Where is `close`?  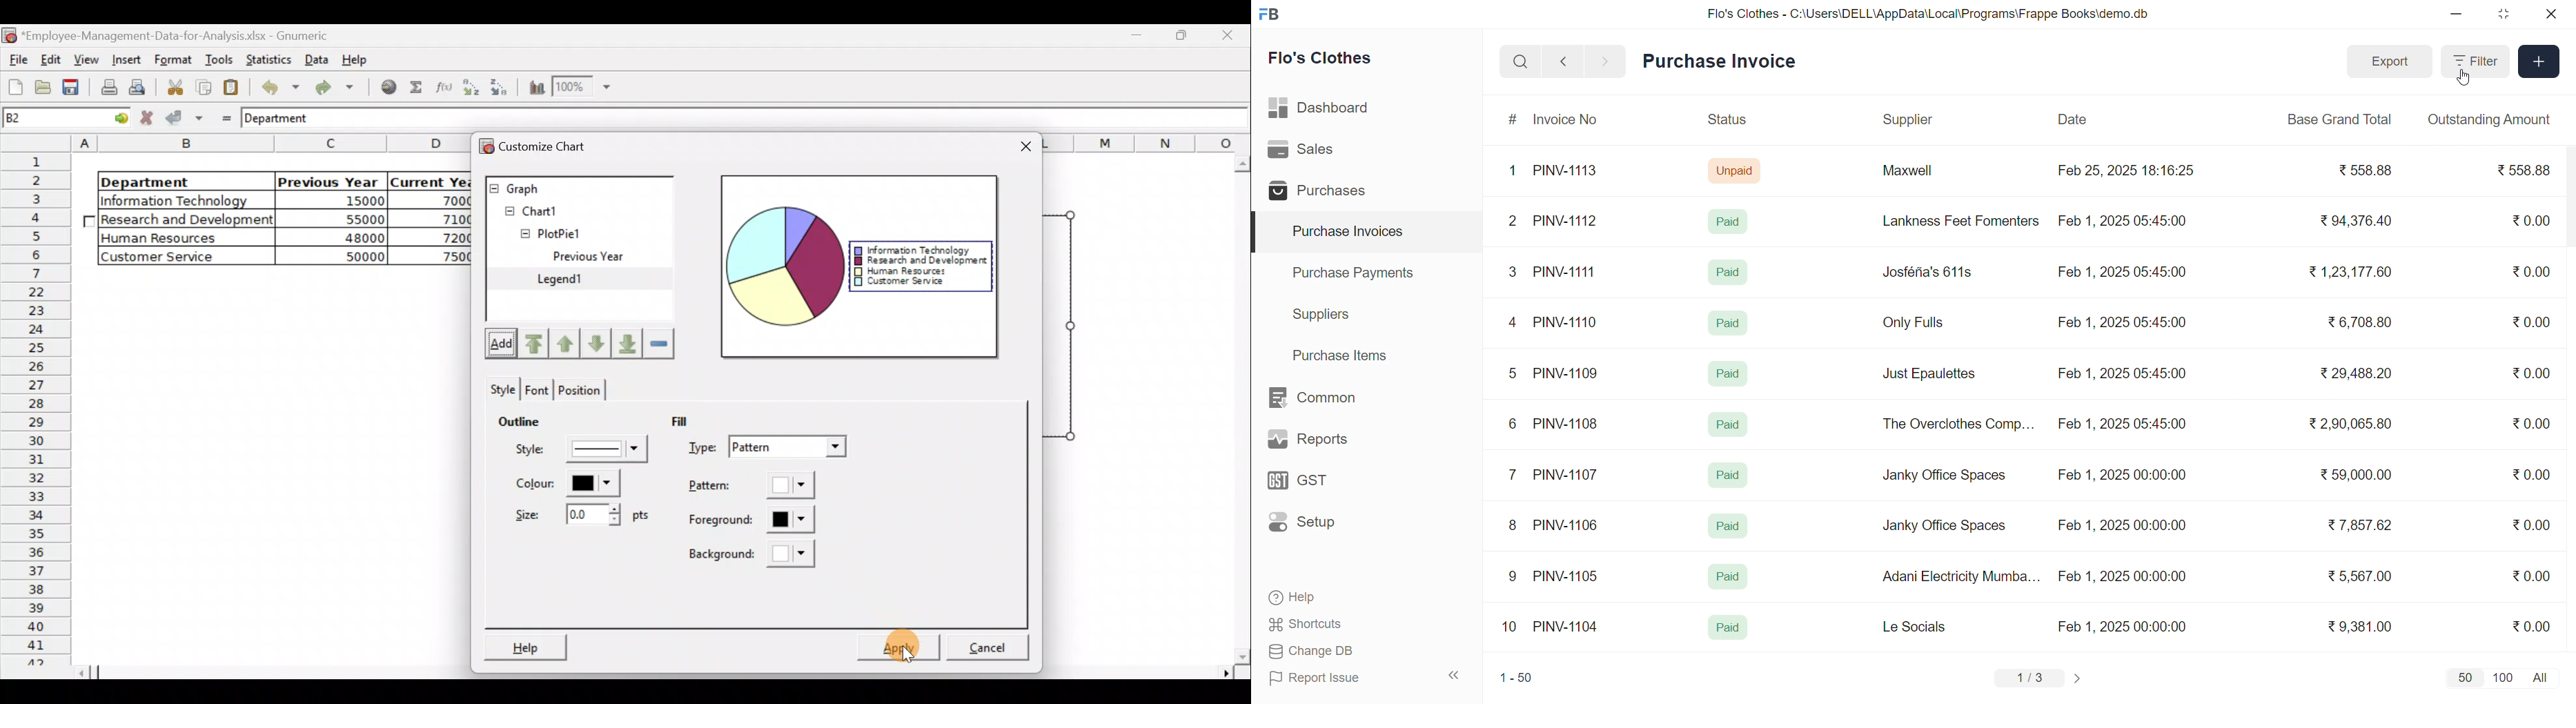 close is located at coordinates (2550, 14).